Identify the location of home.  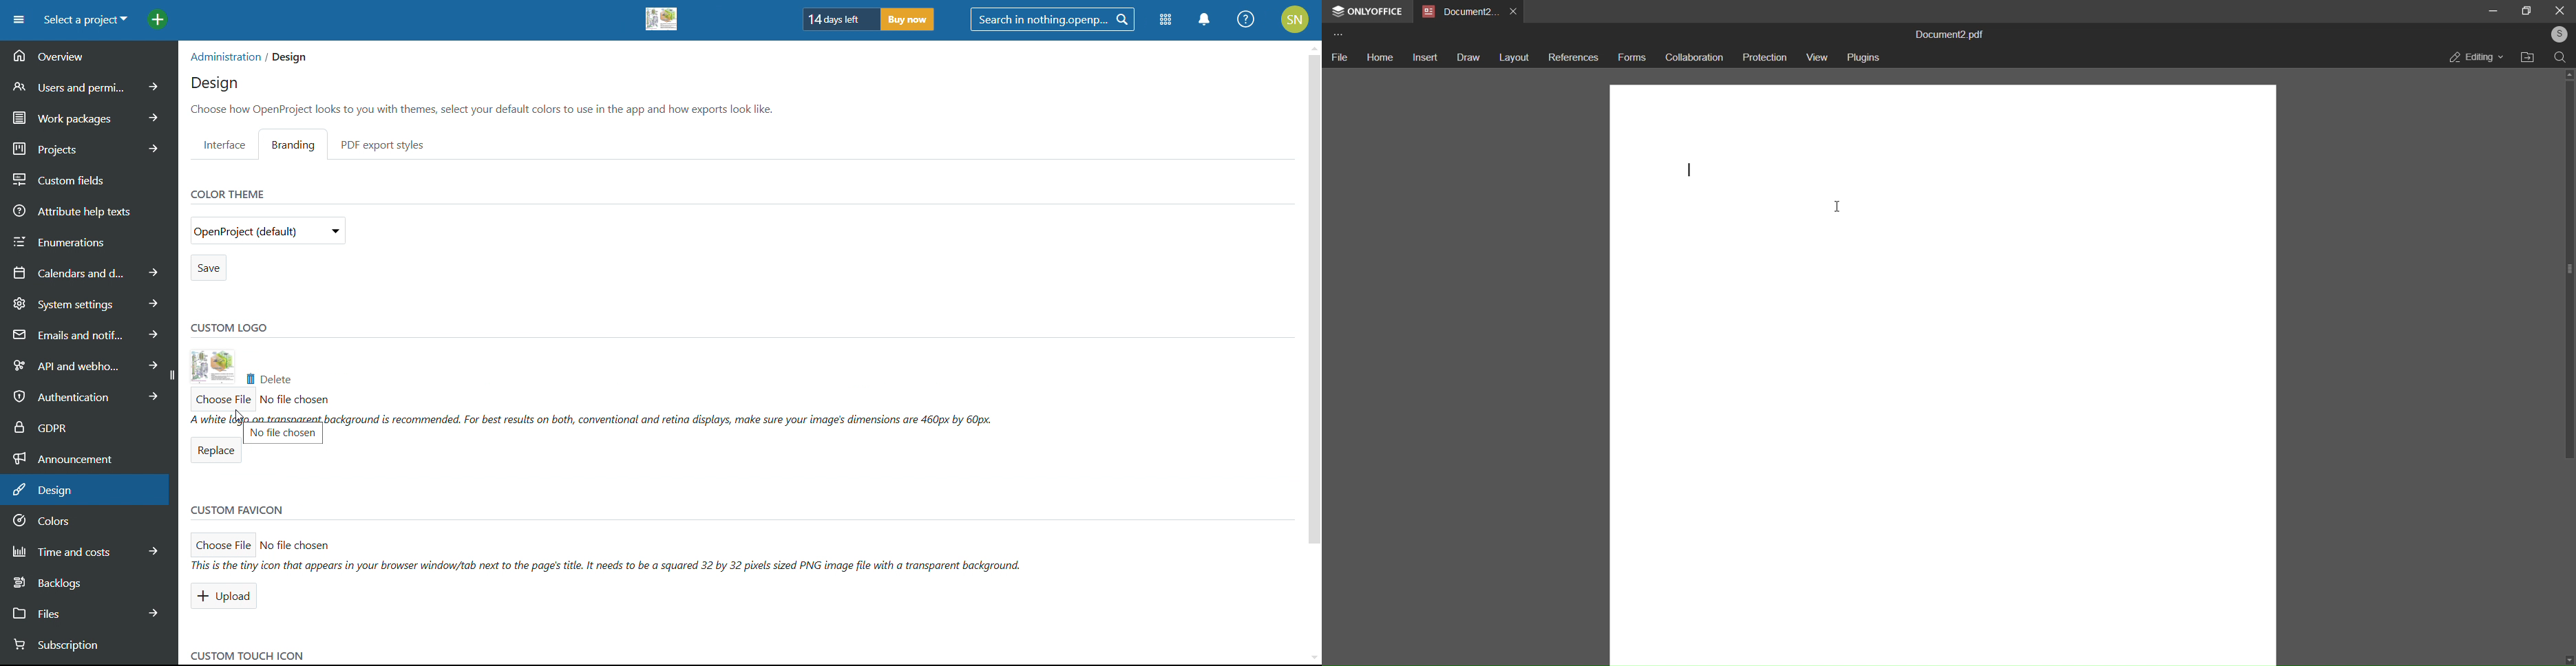
(1378, 55).